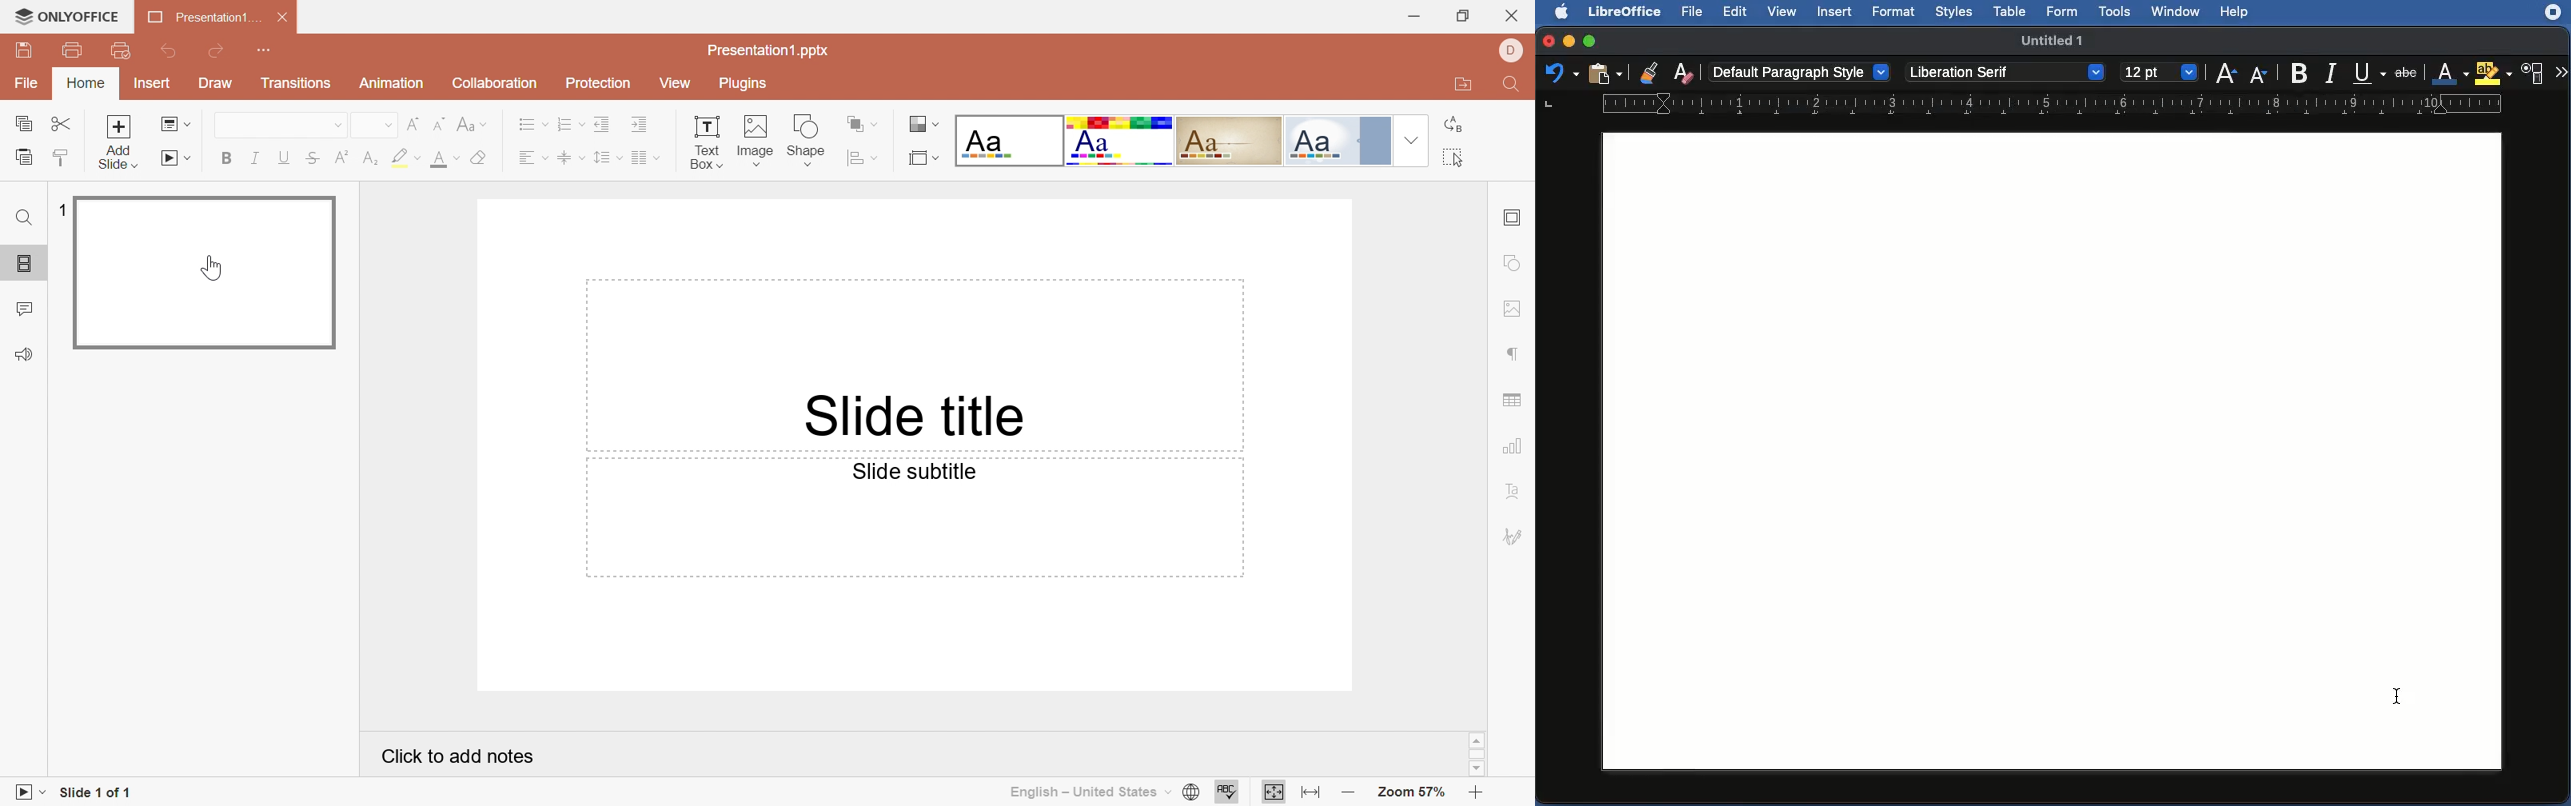 Image resolution: width=2576 pixels, height=812 pixels. Describe the element at coordinates (2064, 105) in the screenshot. I see `ruler` at that location.